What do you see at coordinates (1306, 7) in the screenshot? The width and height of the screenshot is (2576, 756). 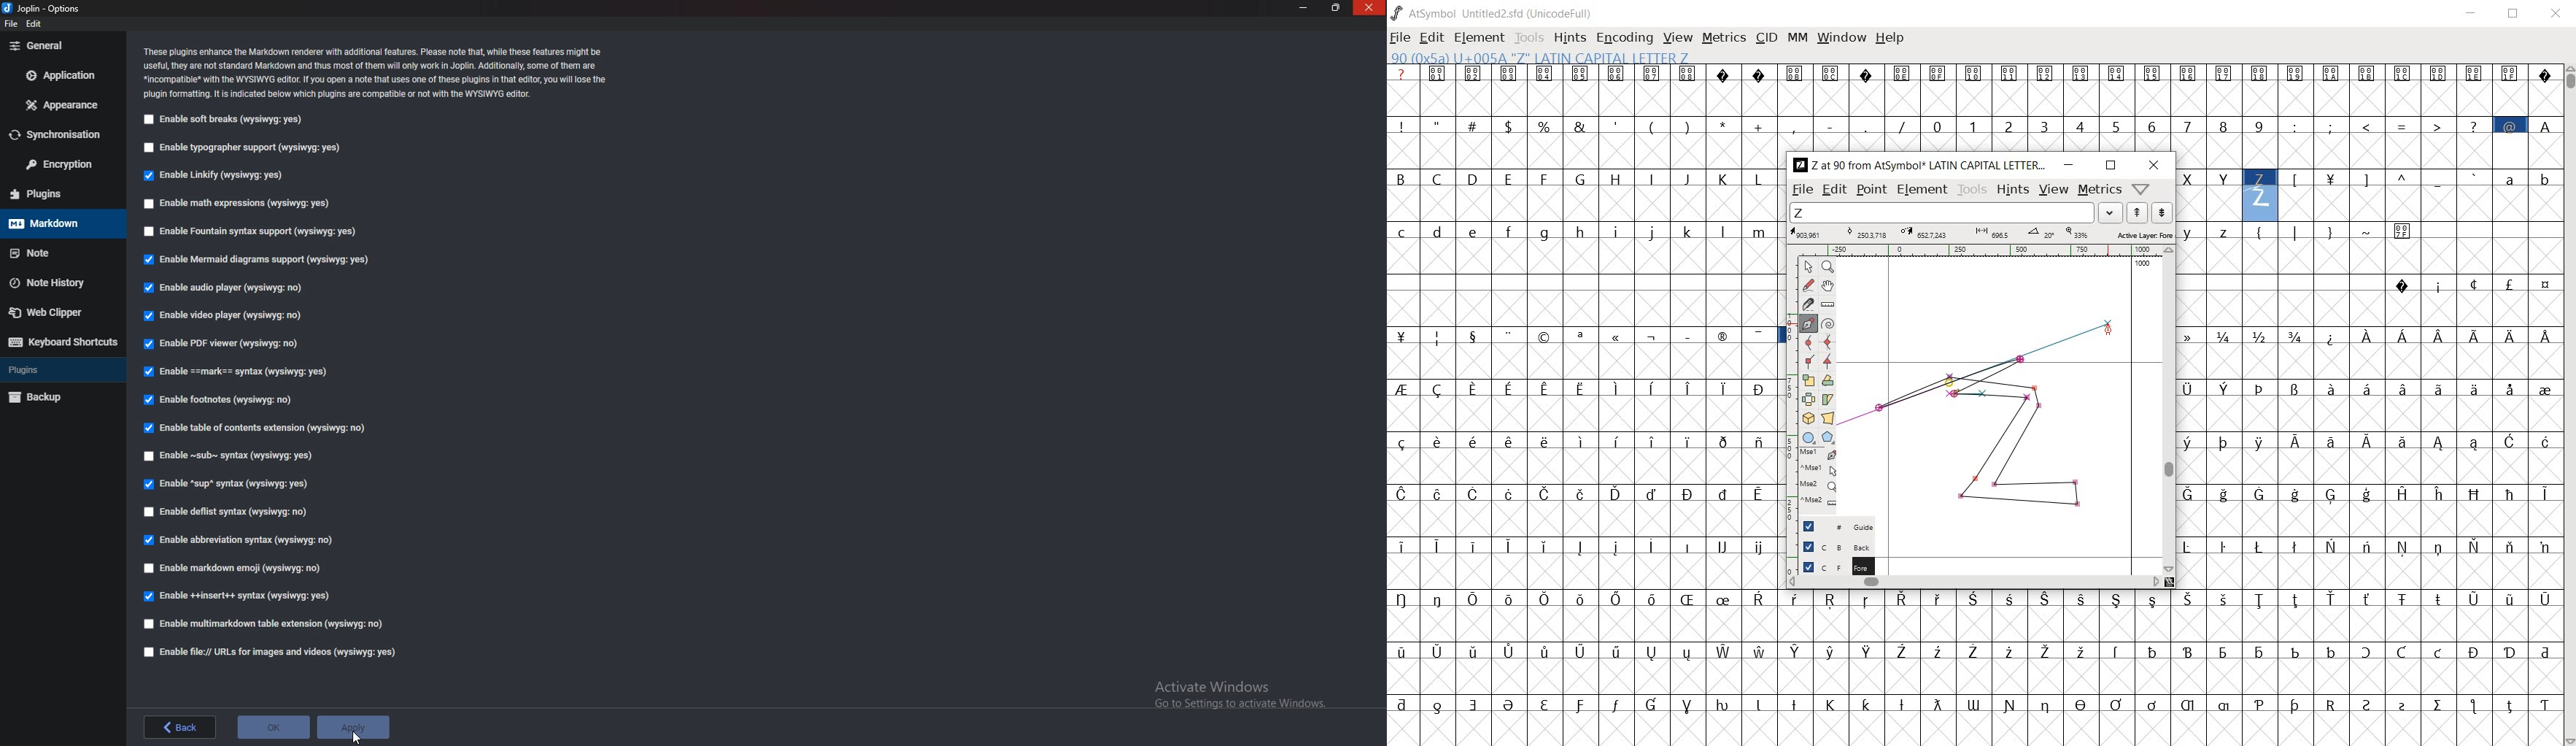 I see `Minimize` at bounding box center [1306, 7].